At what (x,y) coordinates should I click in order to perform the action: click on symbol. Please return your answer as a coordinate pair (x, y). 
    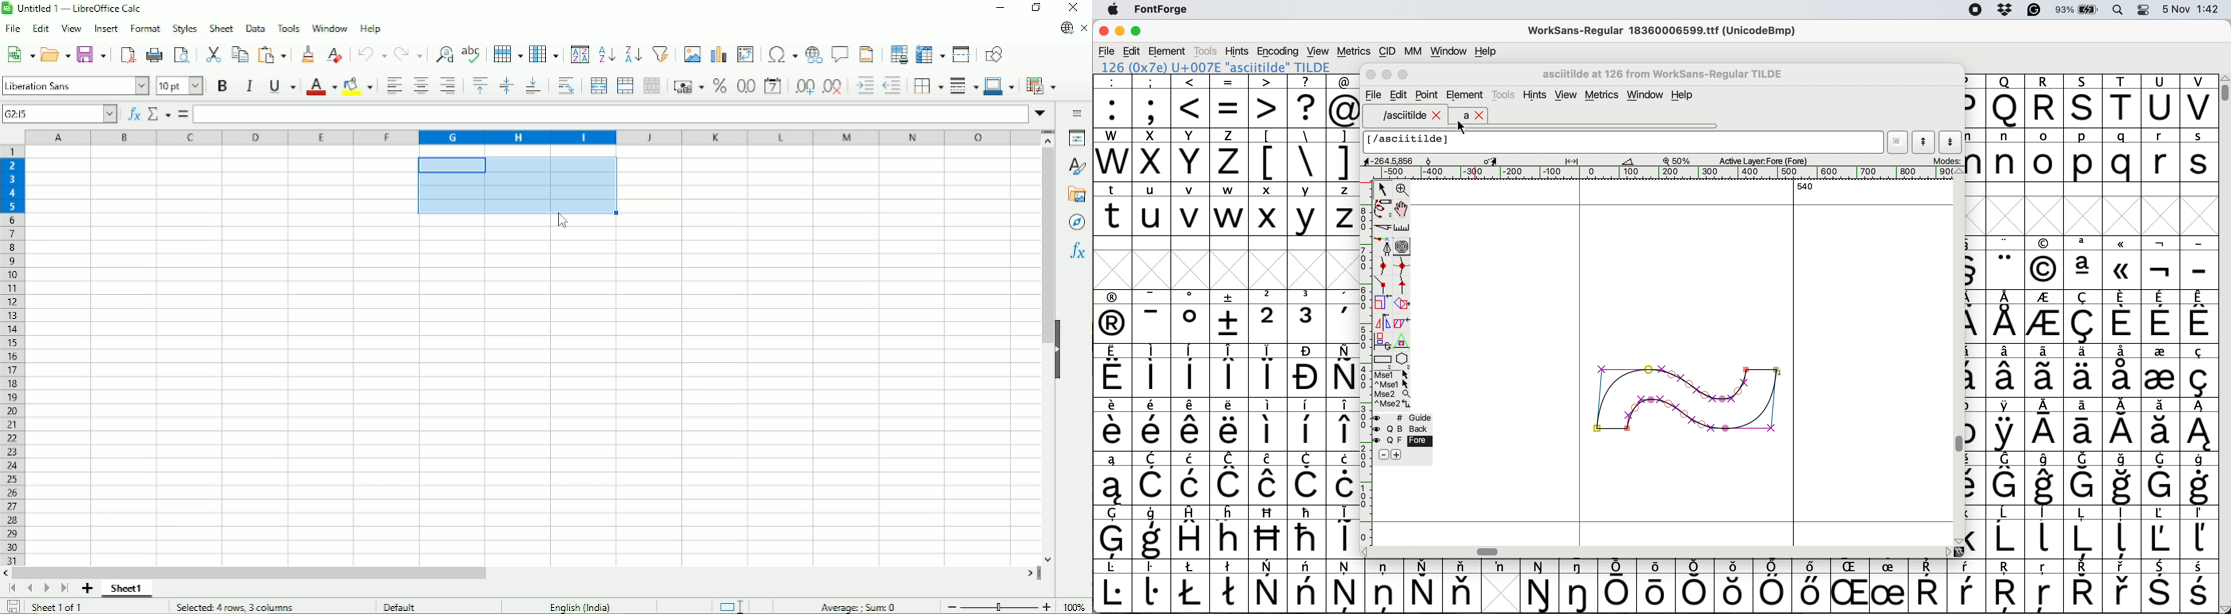
    Looking at the image, I should click on (1152, 424).